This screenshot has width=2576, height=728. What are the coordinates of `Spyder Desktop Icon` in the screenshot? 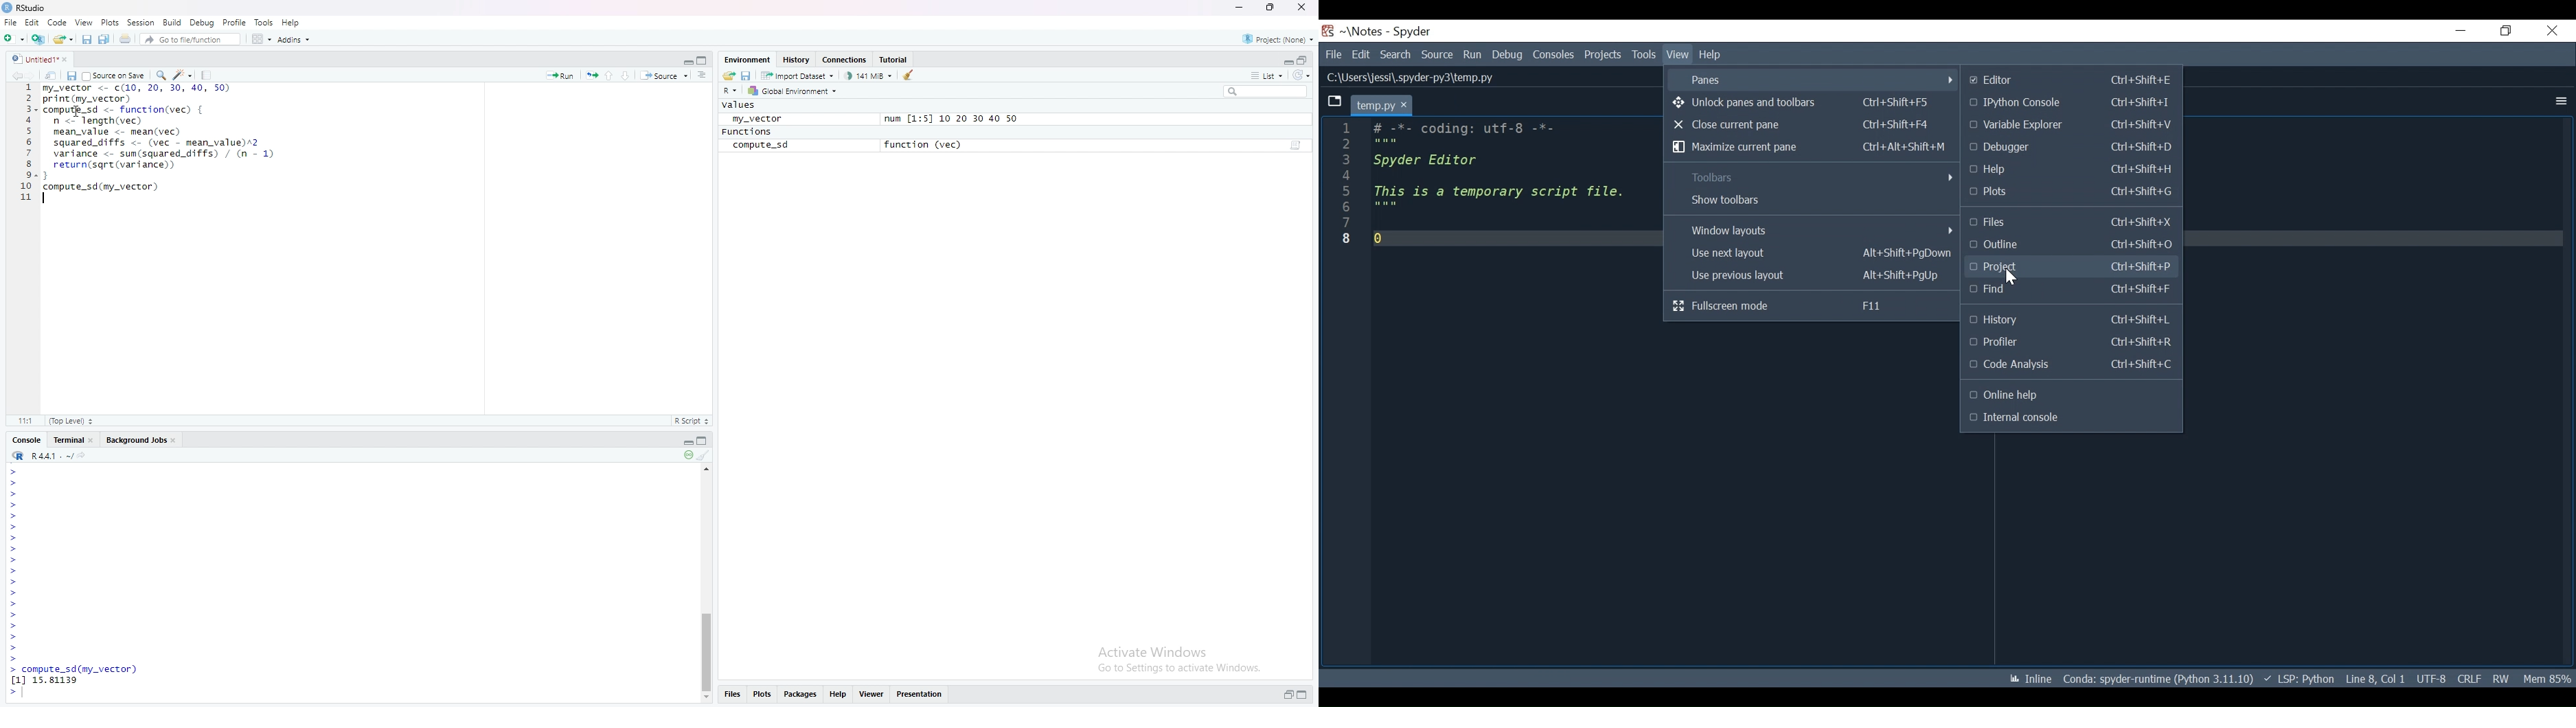 It's located at (1327, 31).